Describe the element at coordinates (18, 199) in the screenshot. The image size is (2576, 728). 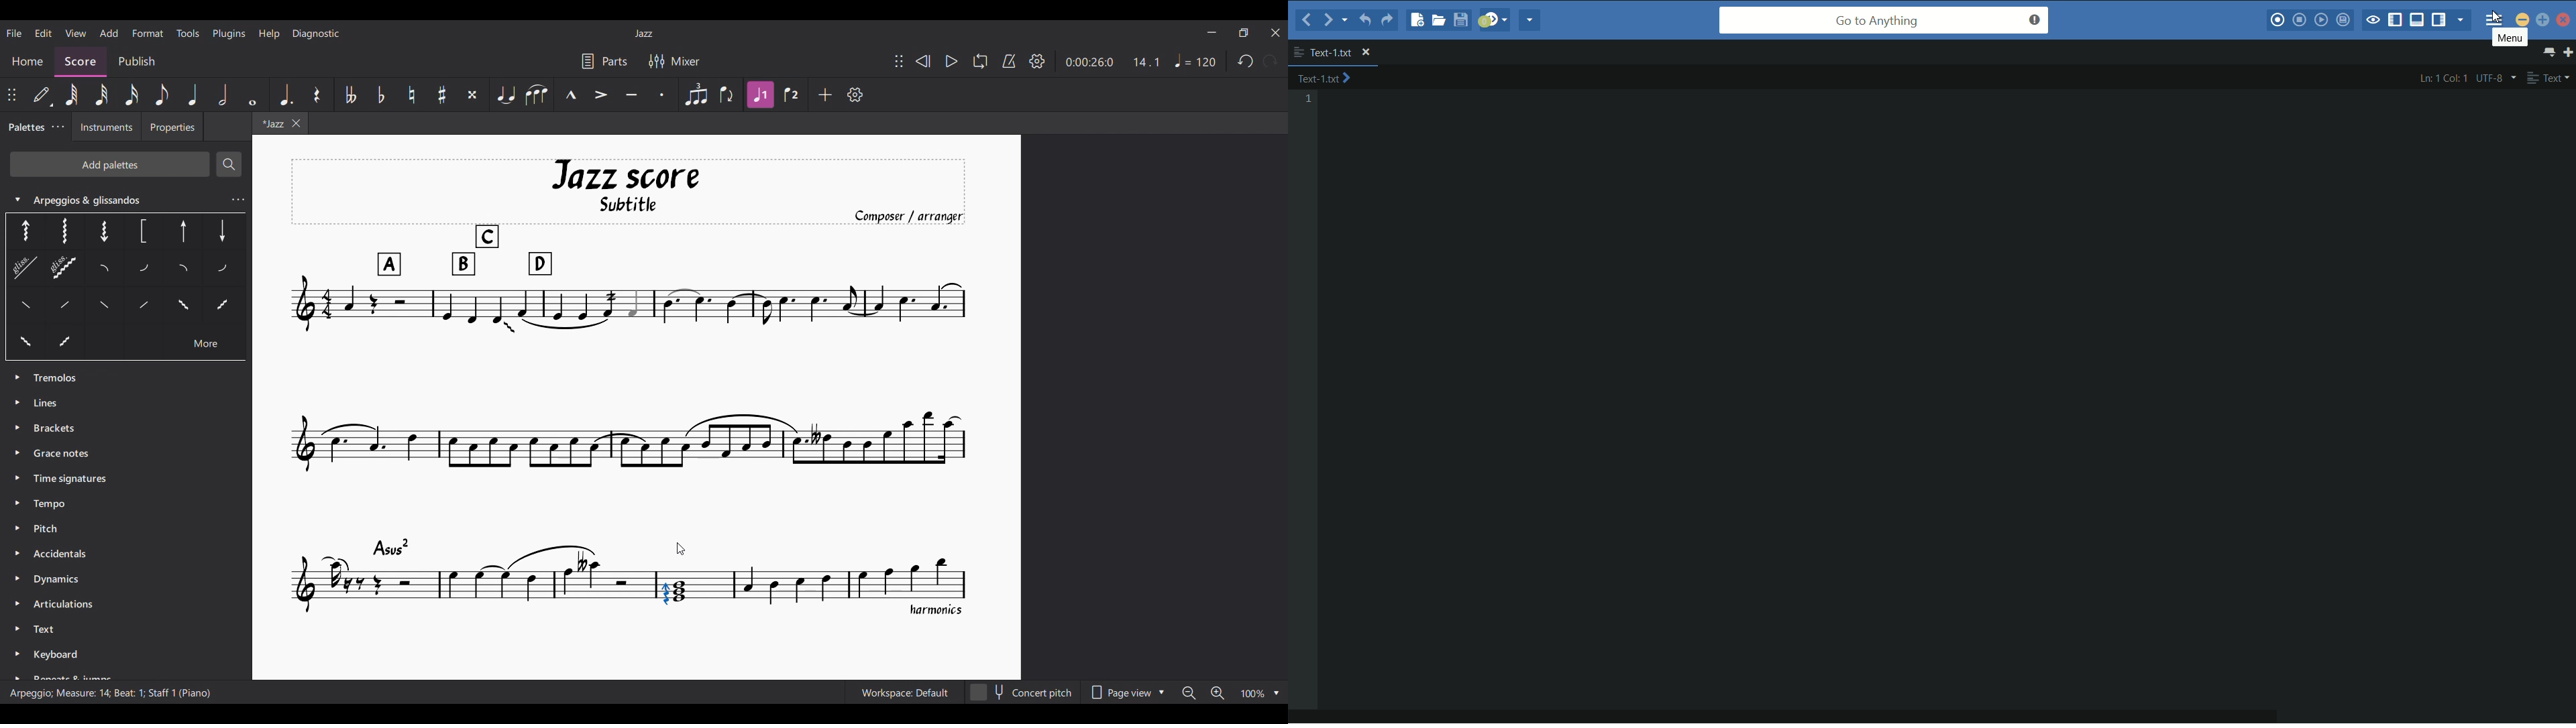
I see `Collapse` at that location.